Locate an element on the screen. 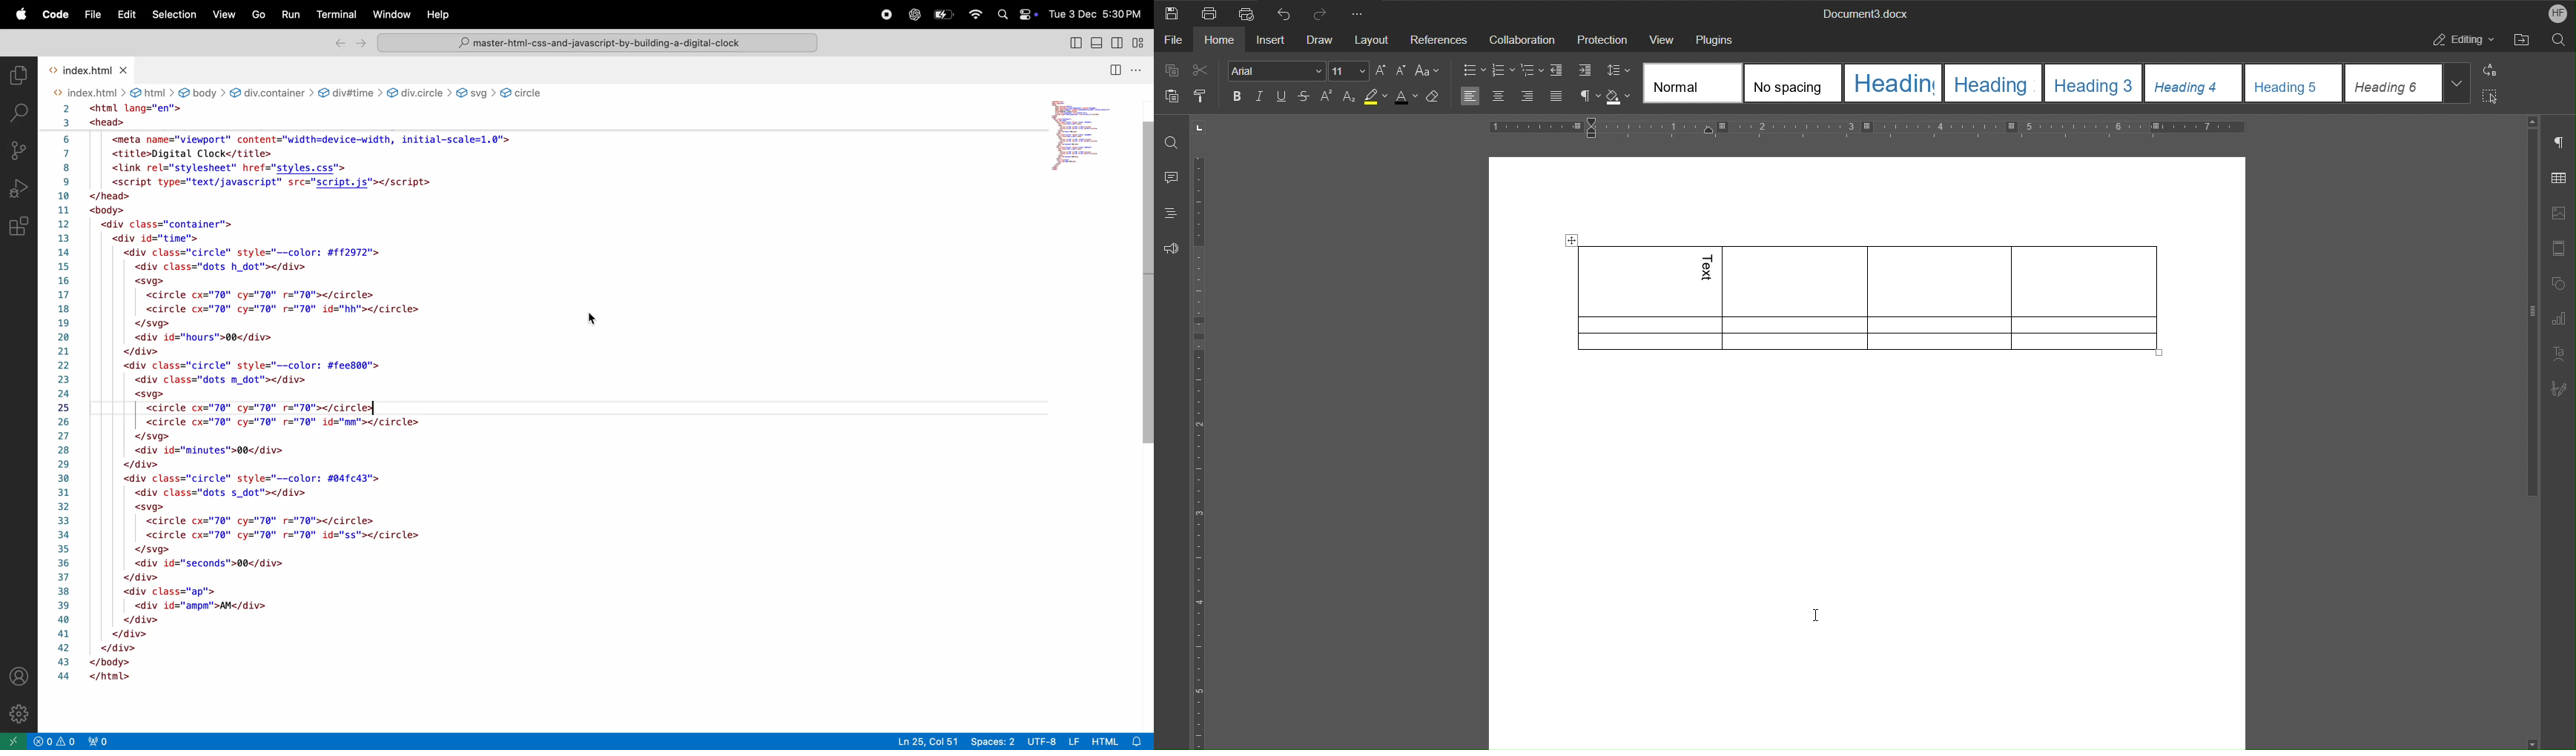  Replace is located at coordinates (2493, 71).